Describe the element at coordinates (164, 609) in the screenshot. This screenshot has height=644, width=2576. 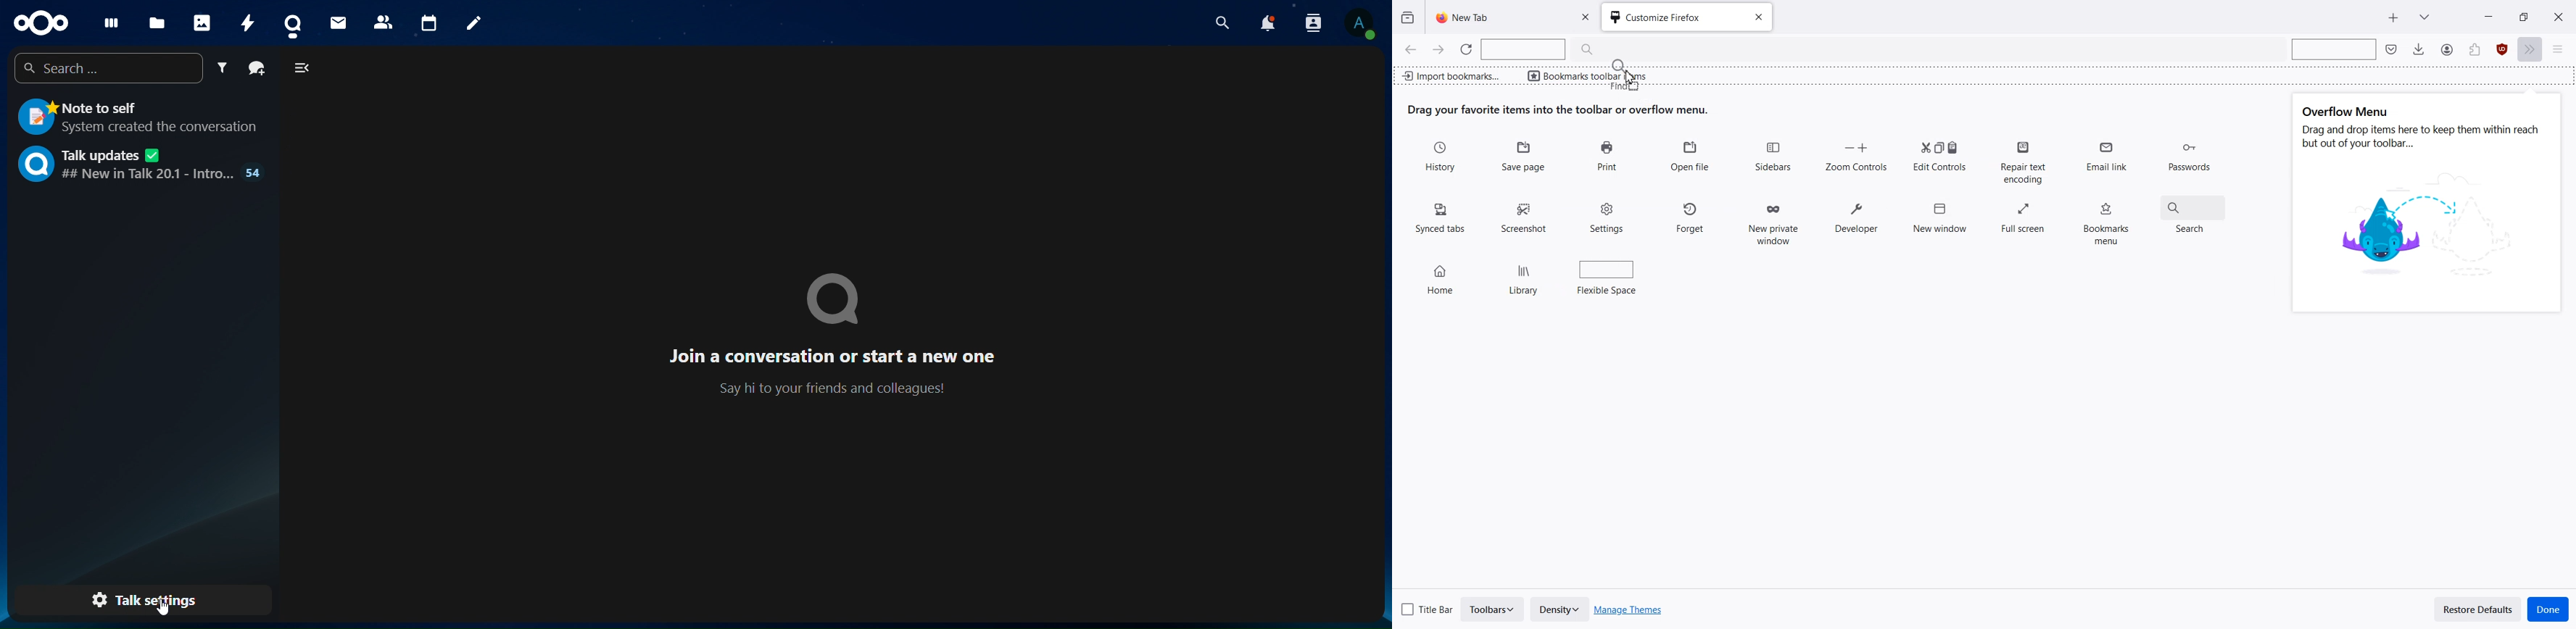
I see `Cursor` at that location.